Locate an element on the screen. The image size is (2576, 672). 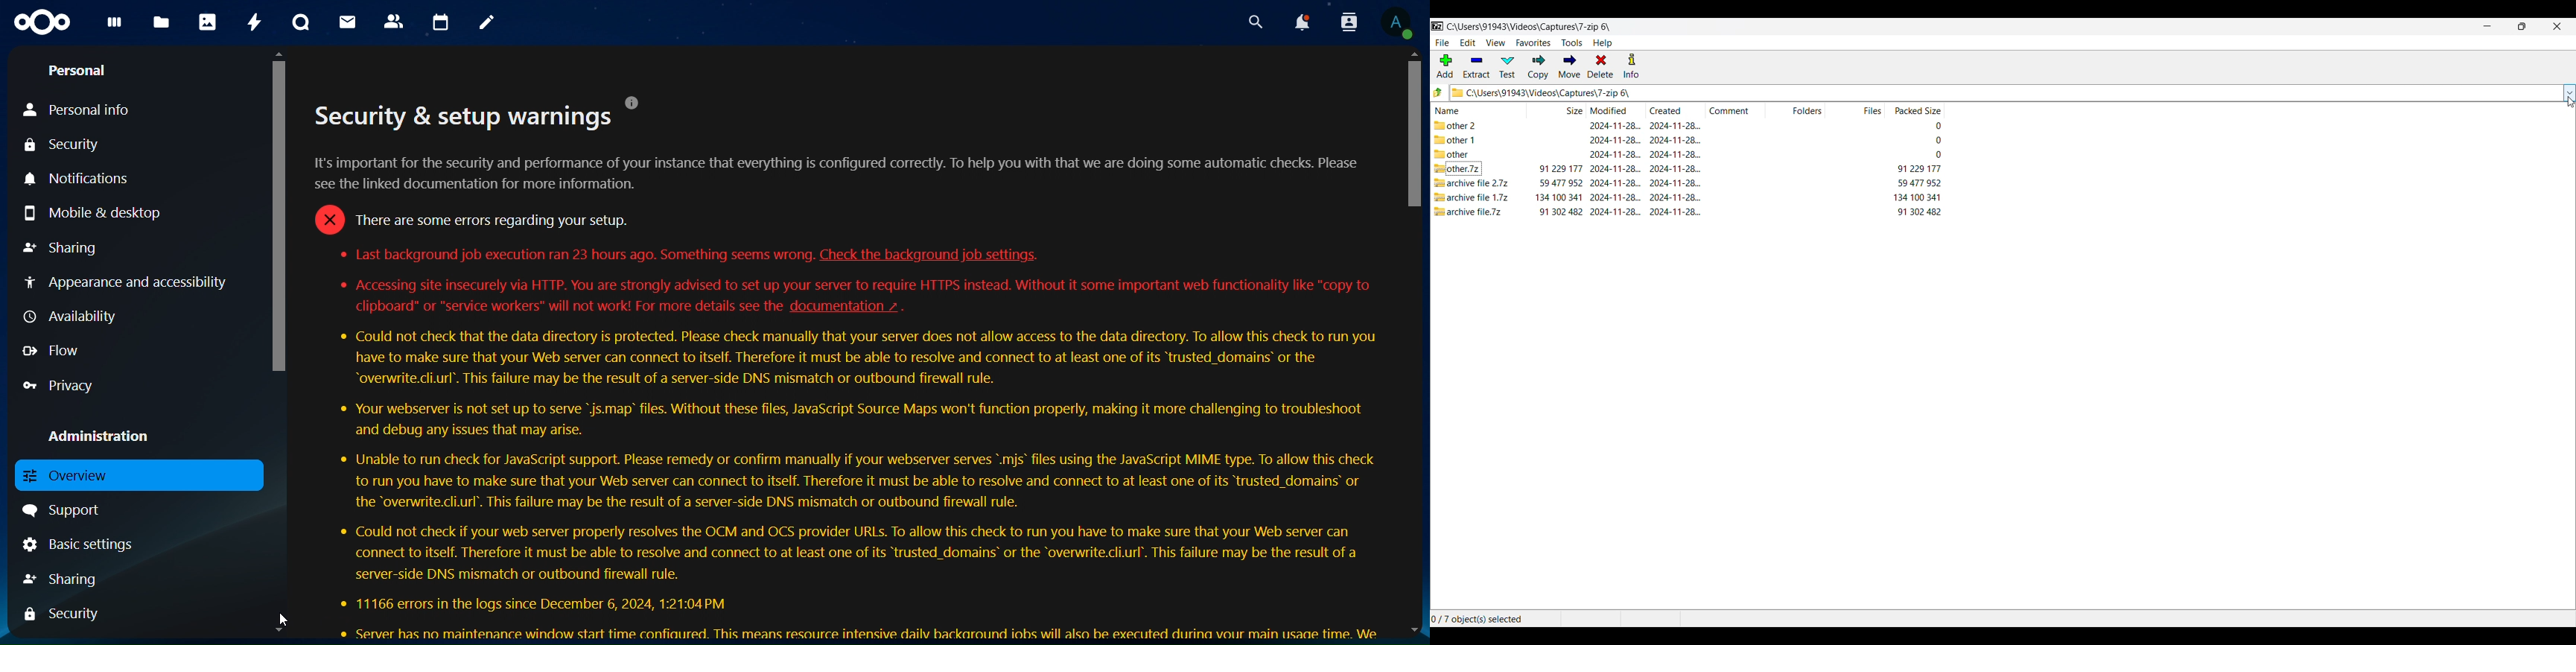
text is located at coordinates (846, 367).